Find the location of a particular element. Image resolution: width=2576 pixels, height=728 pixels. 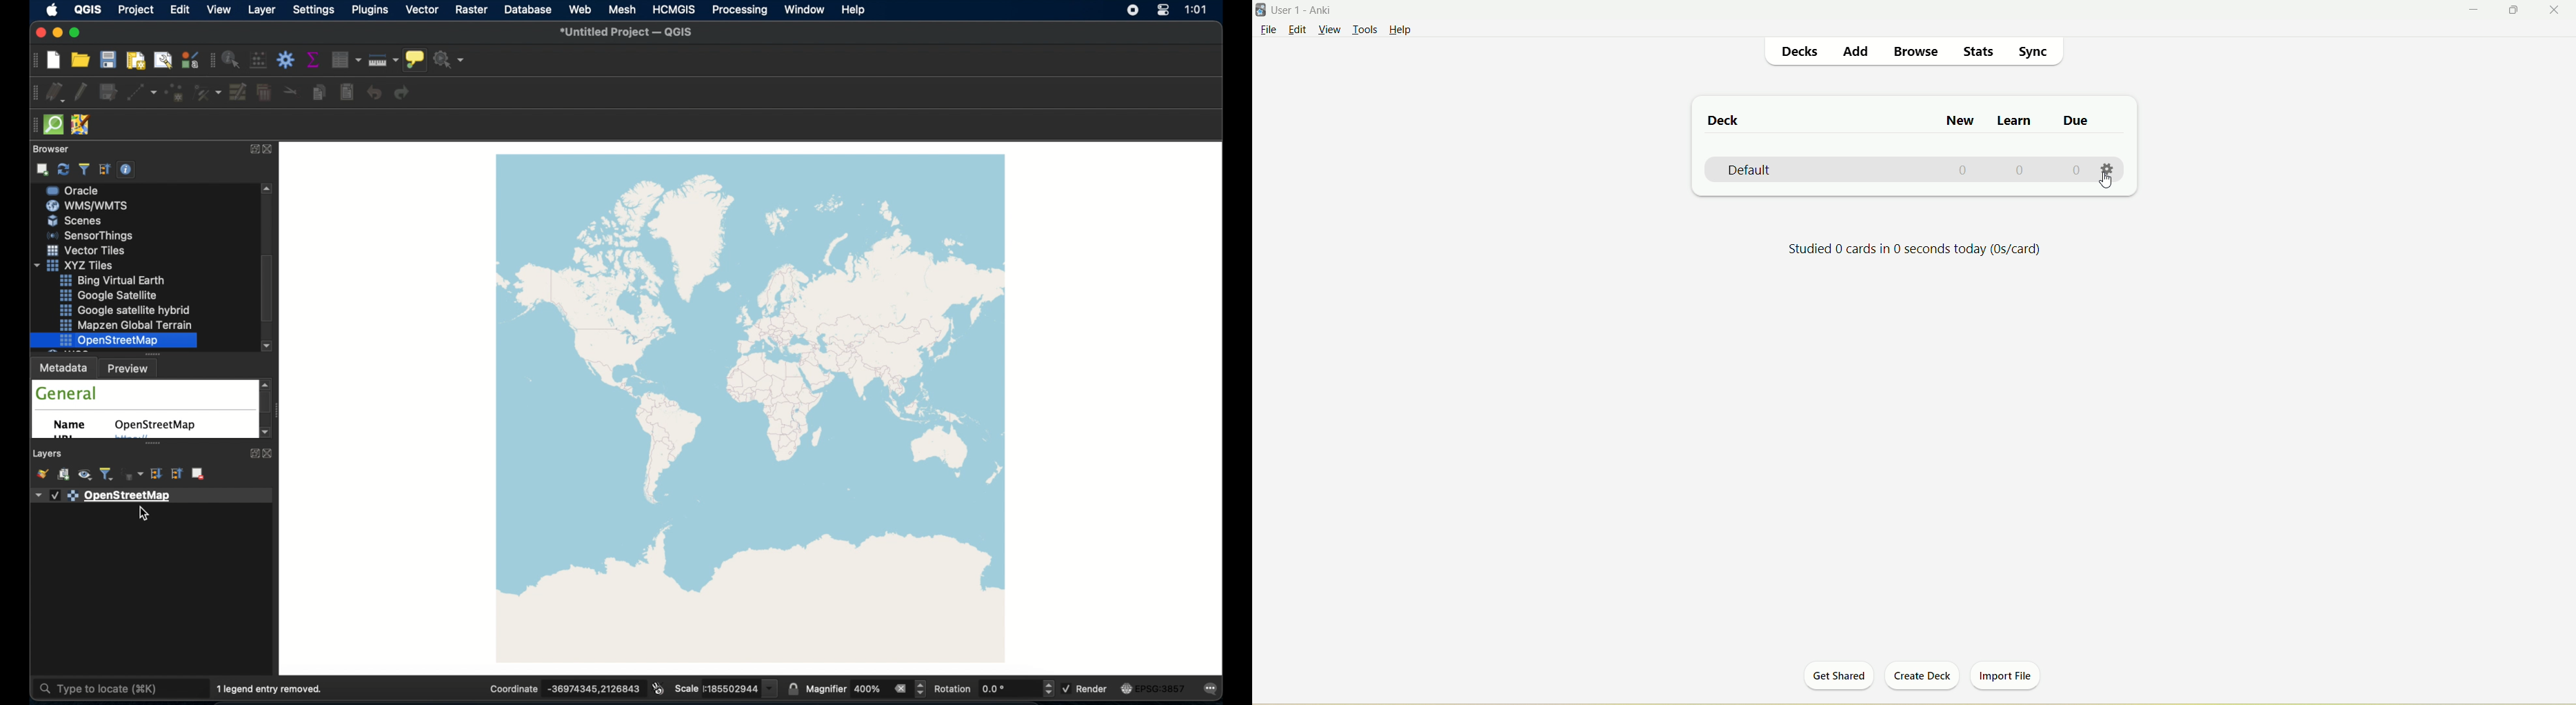

type to locate is located at coordinates (106, 689).